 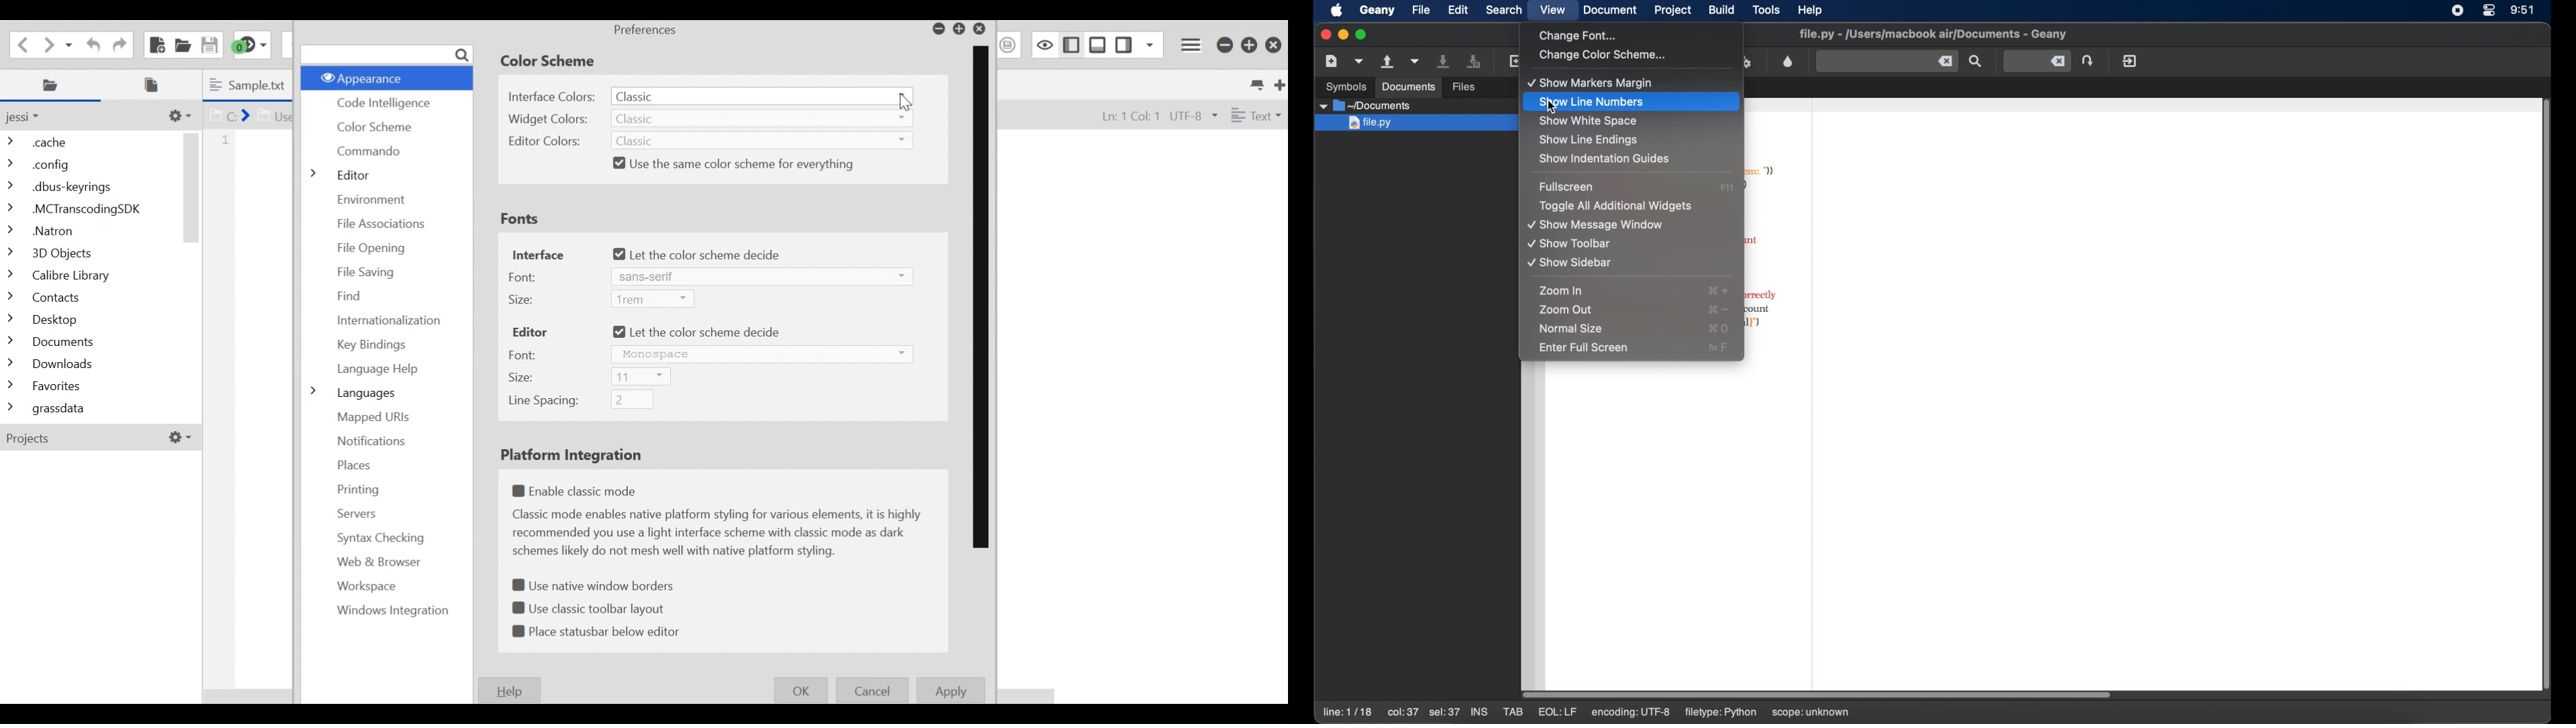 What do you see at coordinates (1388, 62) in the screenshot?
I see `open an existing file` at bounding box center [1388, 62].